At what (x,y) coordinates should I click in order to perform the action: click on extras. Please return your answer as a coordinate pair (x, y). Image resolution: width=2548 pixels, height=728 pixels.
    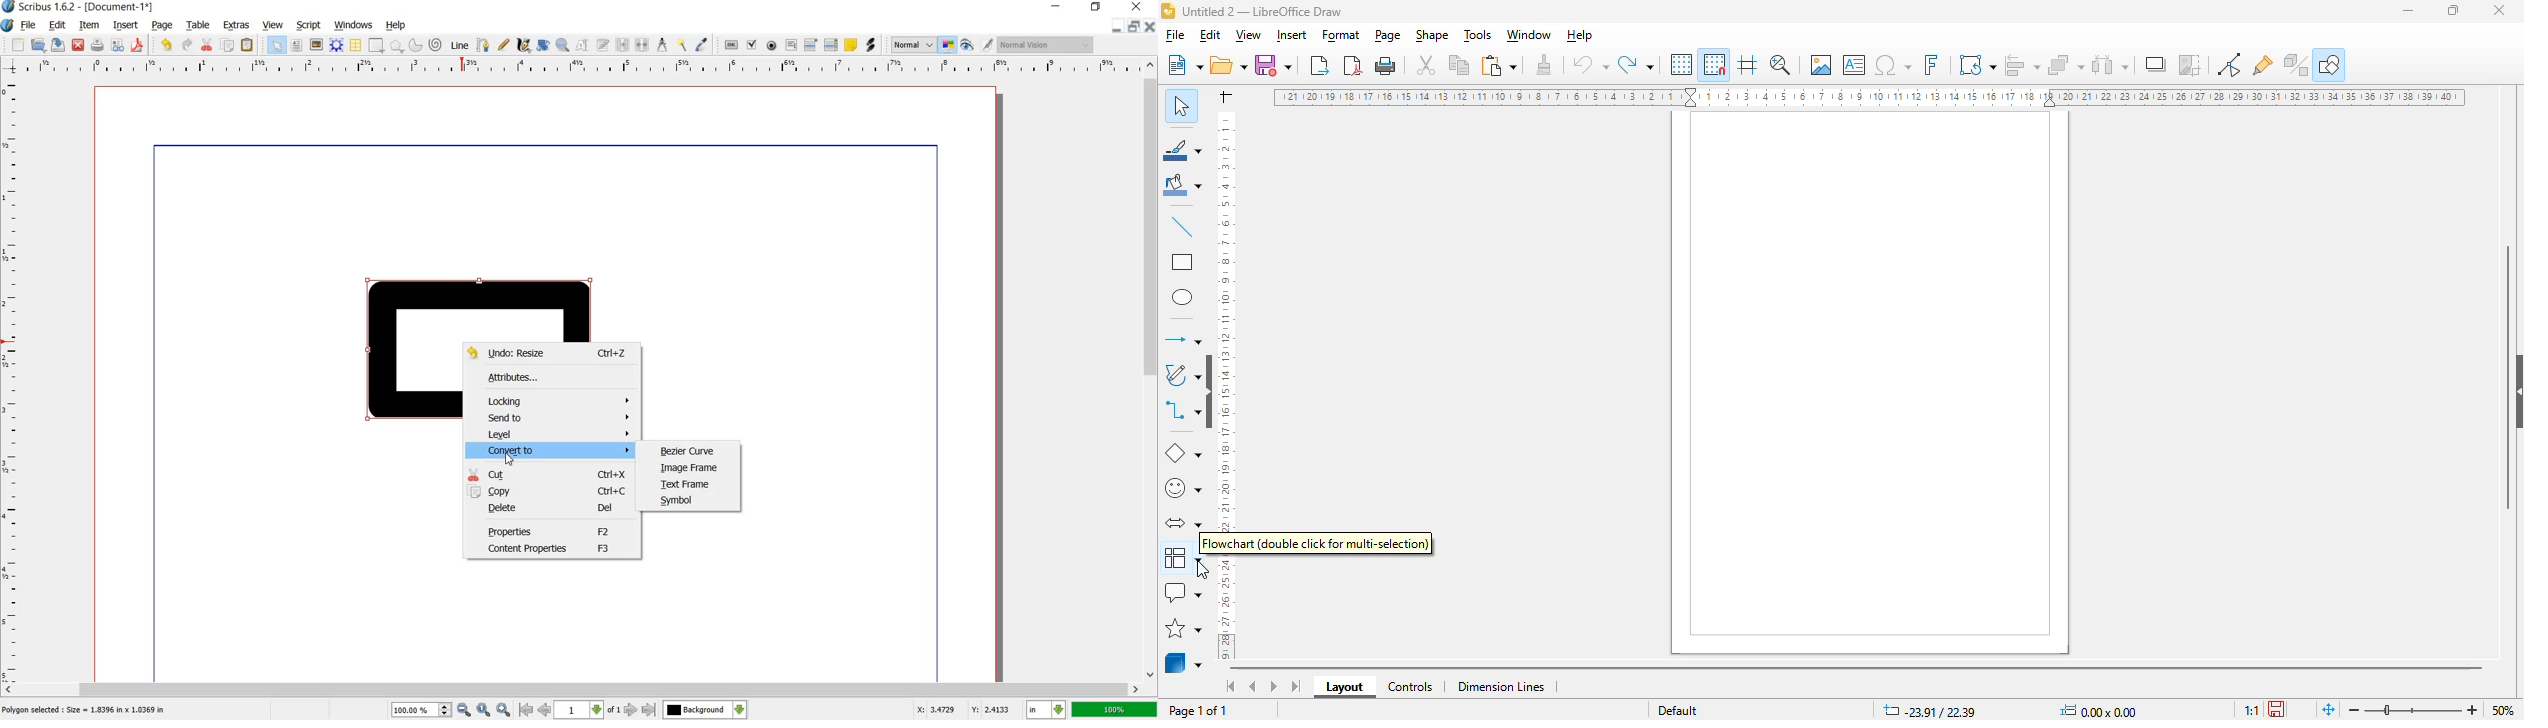
    Looking at the image, I should click on (237, 25).